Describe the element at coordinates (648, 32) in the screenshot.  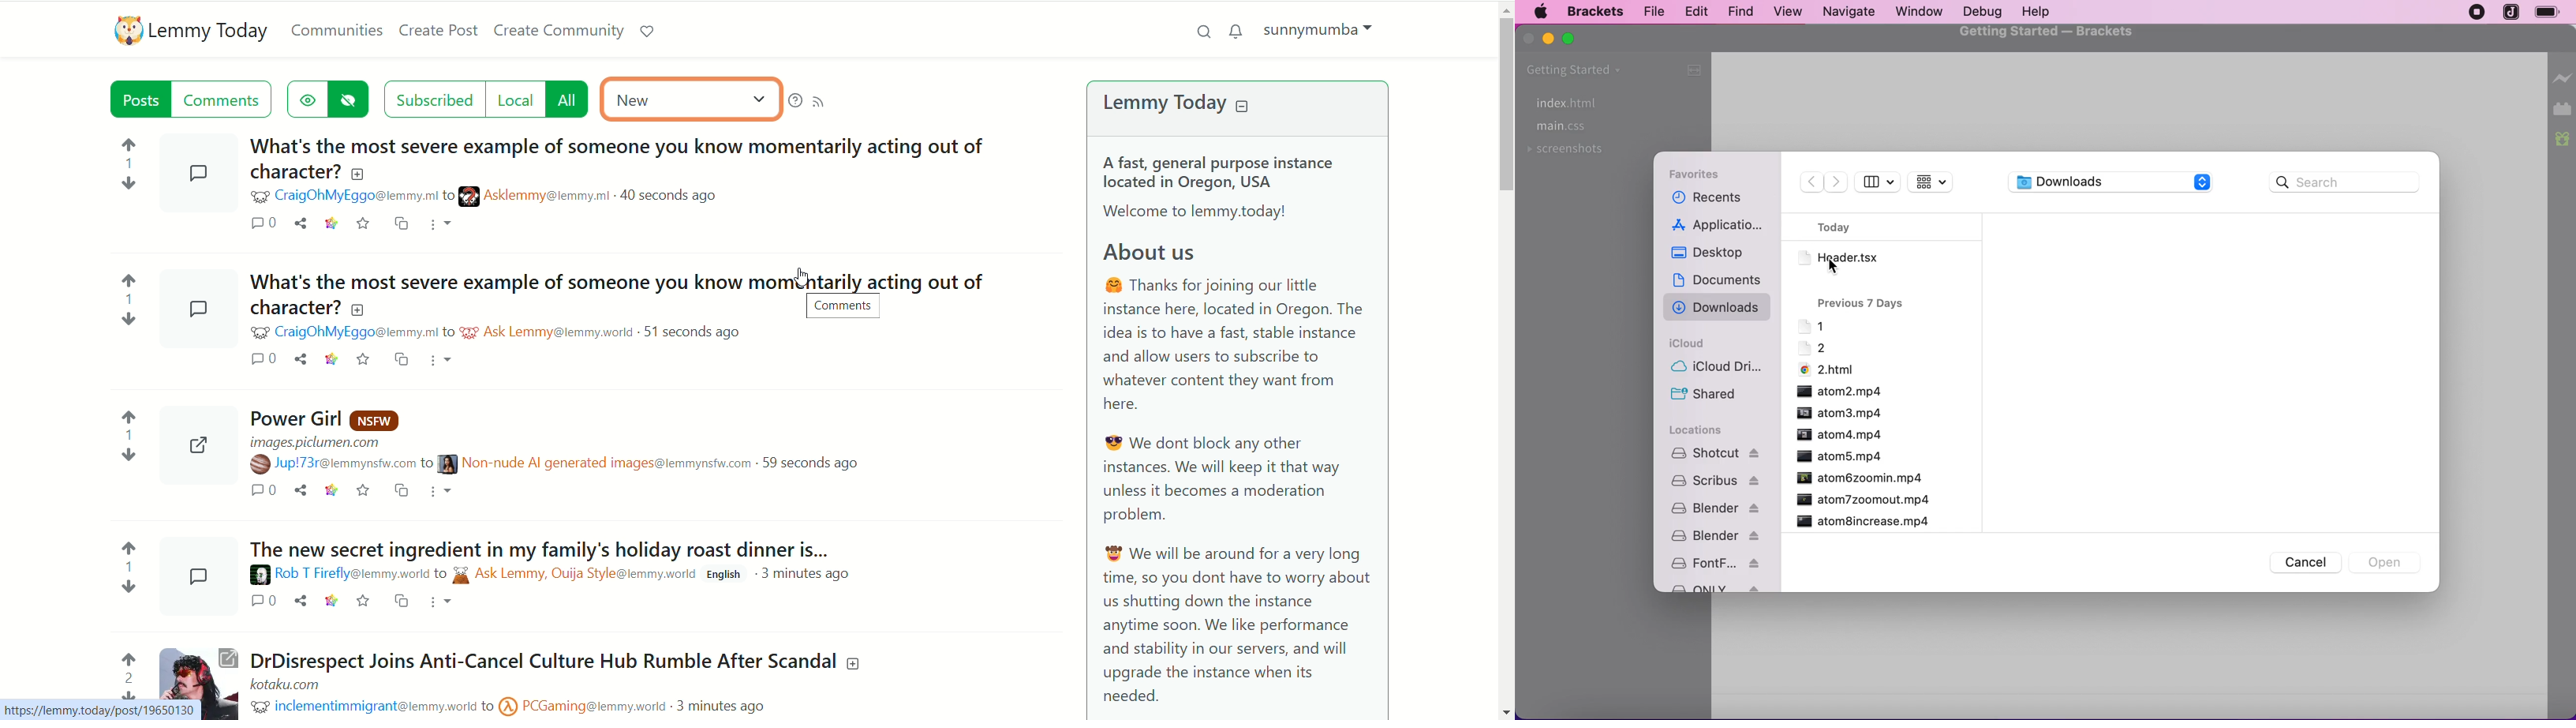
I see `support lemmy` at that location.